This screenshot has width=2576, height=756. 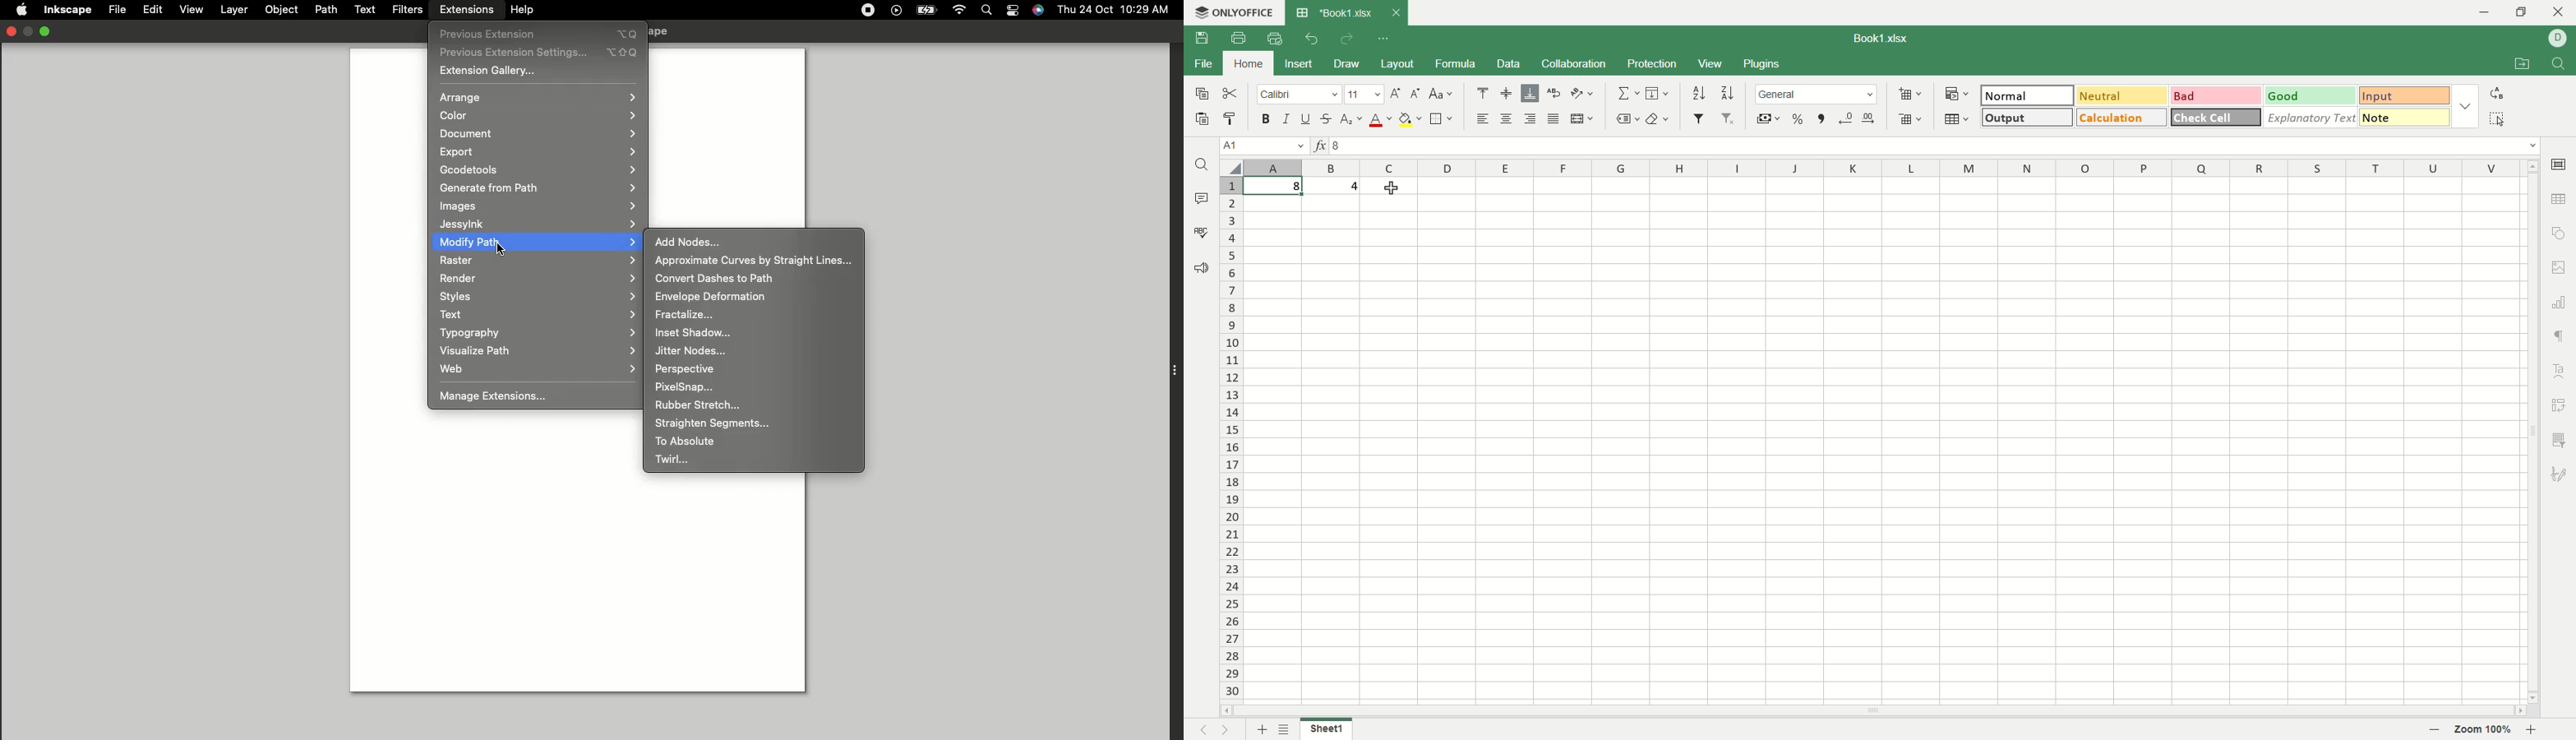 What do you see at coordinates (539, 114) in the screenshot?
I see `Color` at bounding box center [539, 114].